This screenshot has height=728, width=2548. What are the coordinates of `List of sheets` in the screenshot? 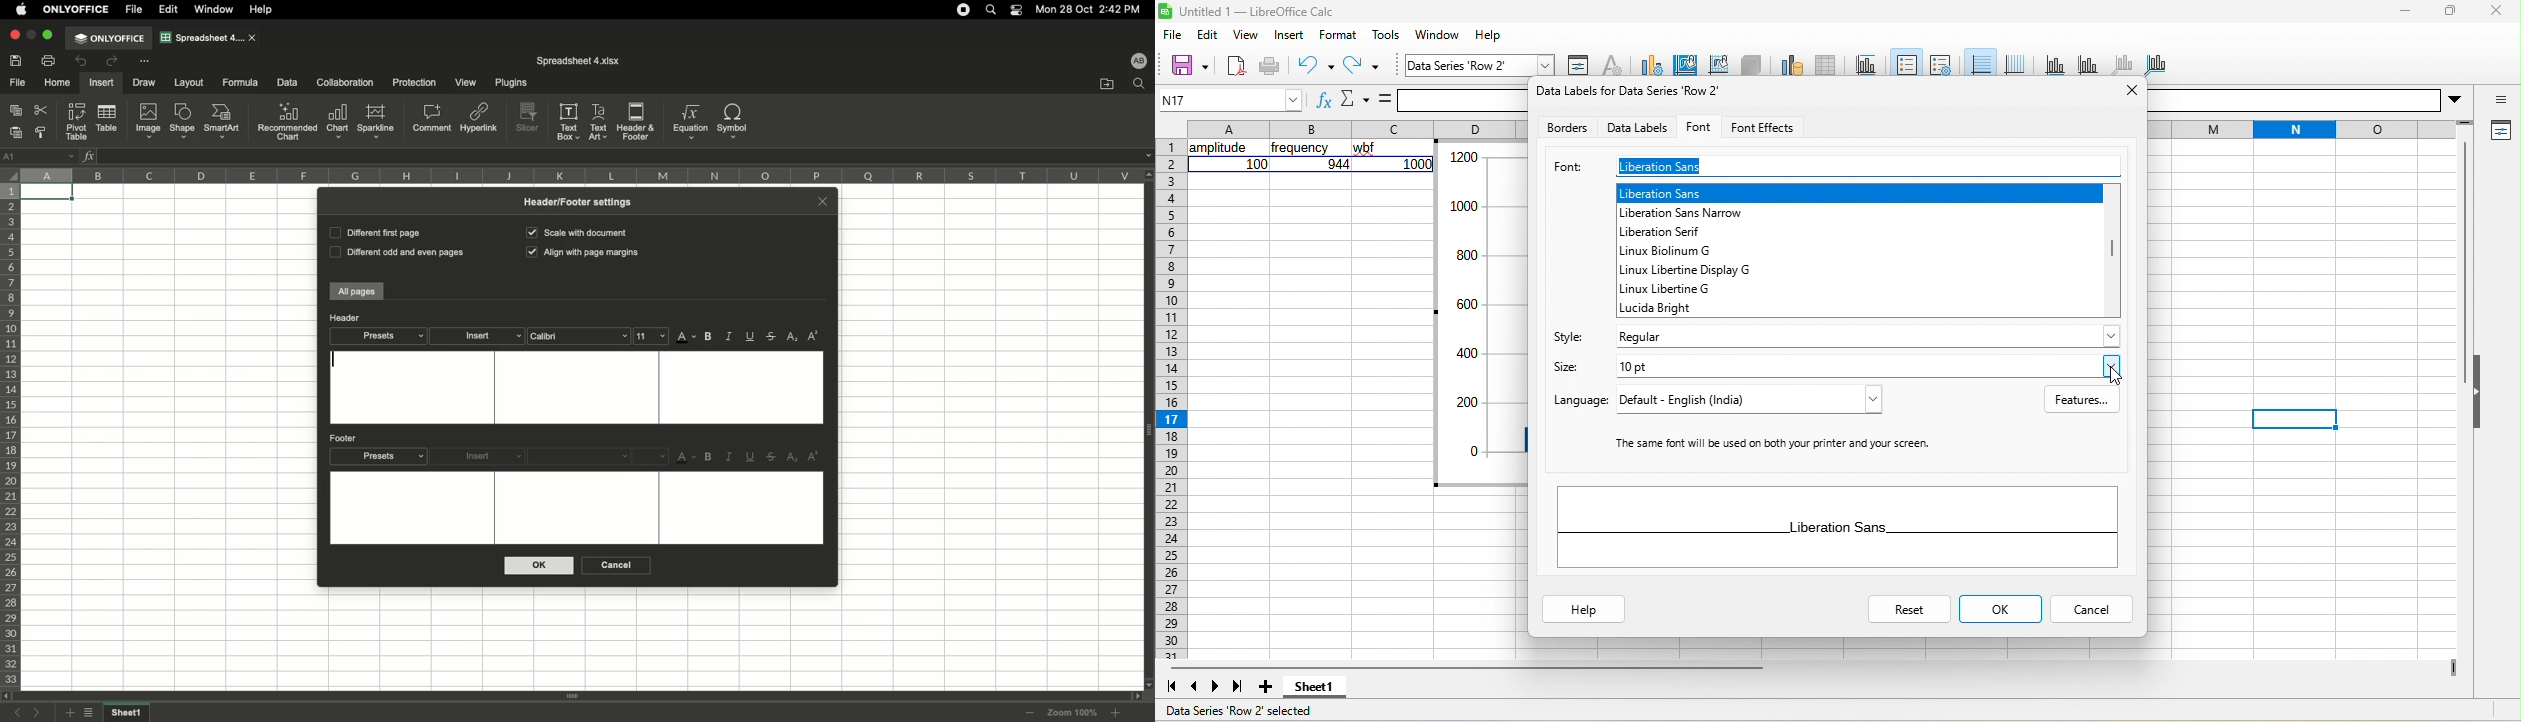 It's located at (92, 714).